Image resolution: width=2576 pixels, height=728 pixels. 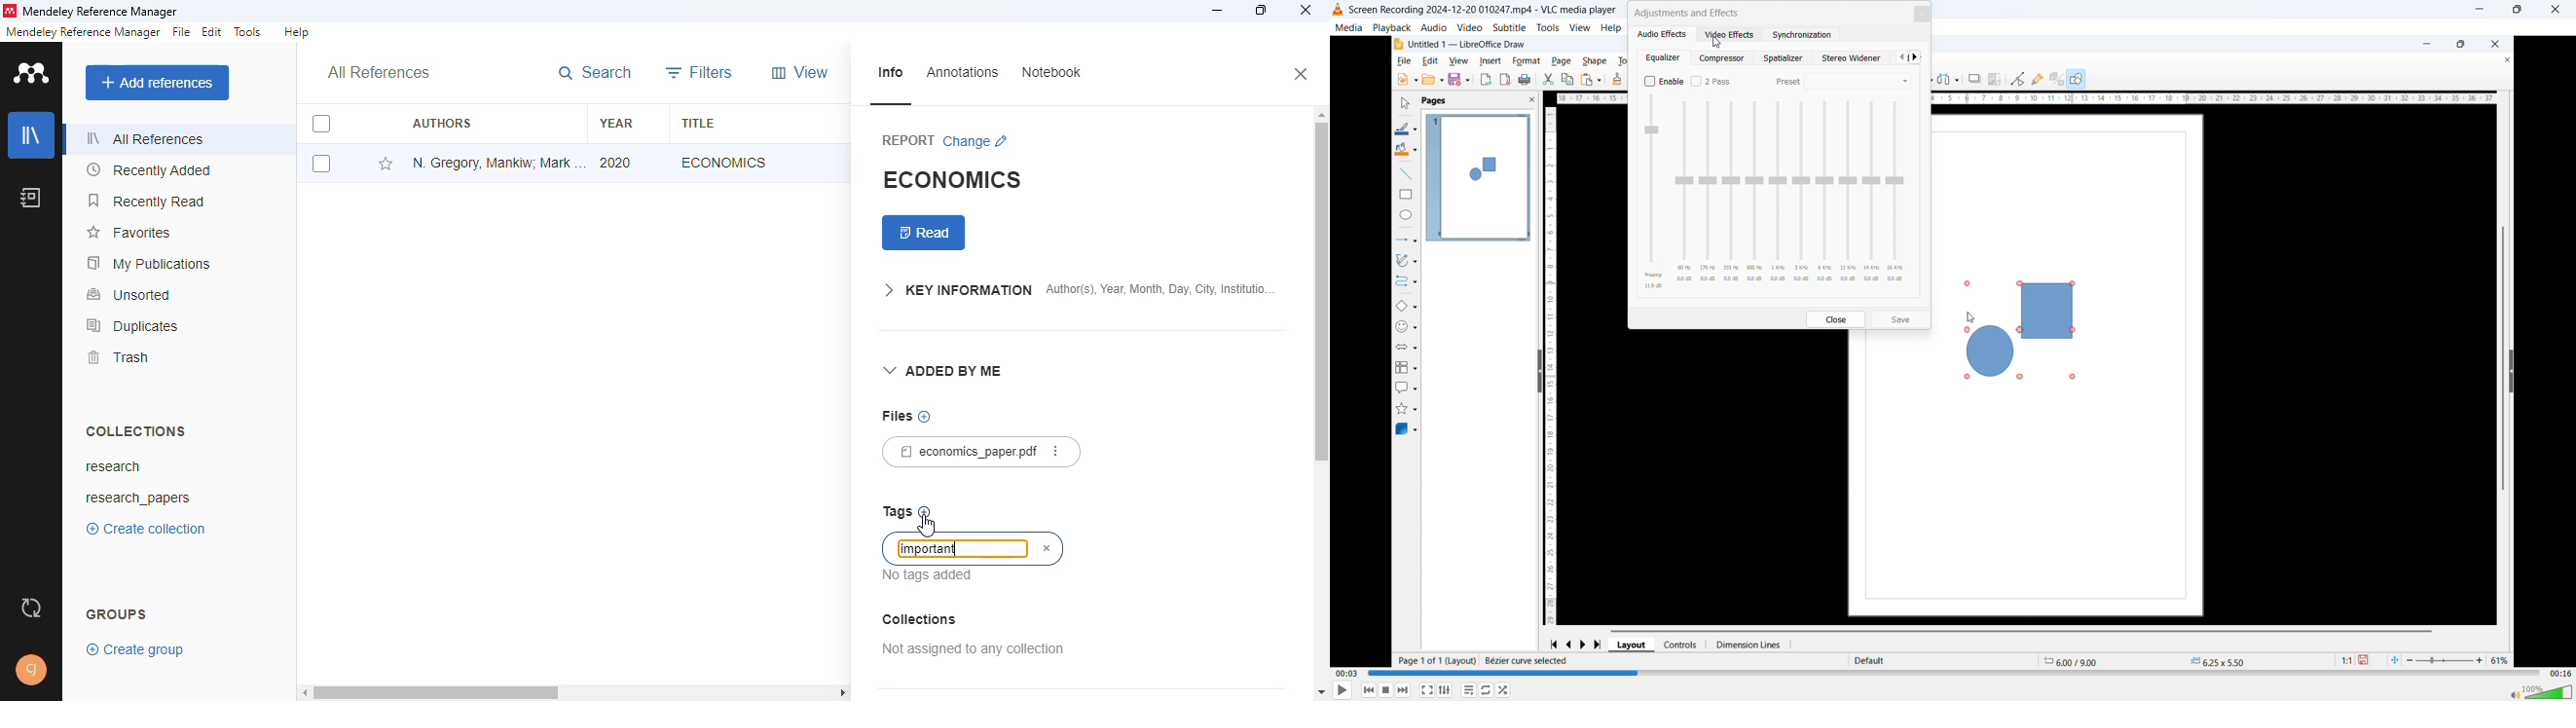 What do you see at coordinates (141, 138) in the screenshot?
I see `all references` at bounding box center [141, 138].